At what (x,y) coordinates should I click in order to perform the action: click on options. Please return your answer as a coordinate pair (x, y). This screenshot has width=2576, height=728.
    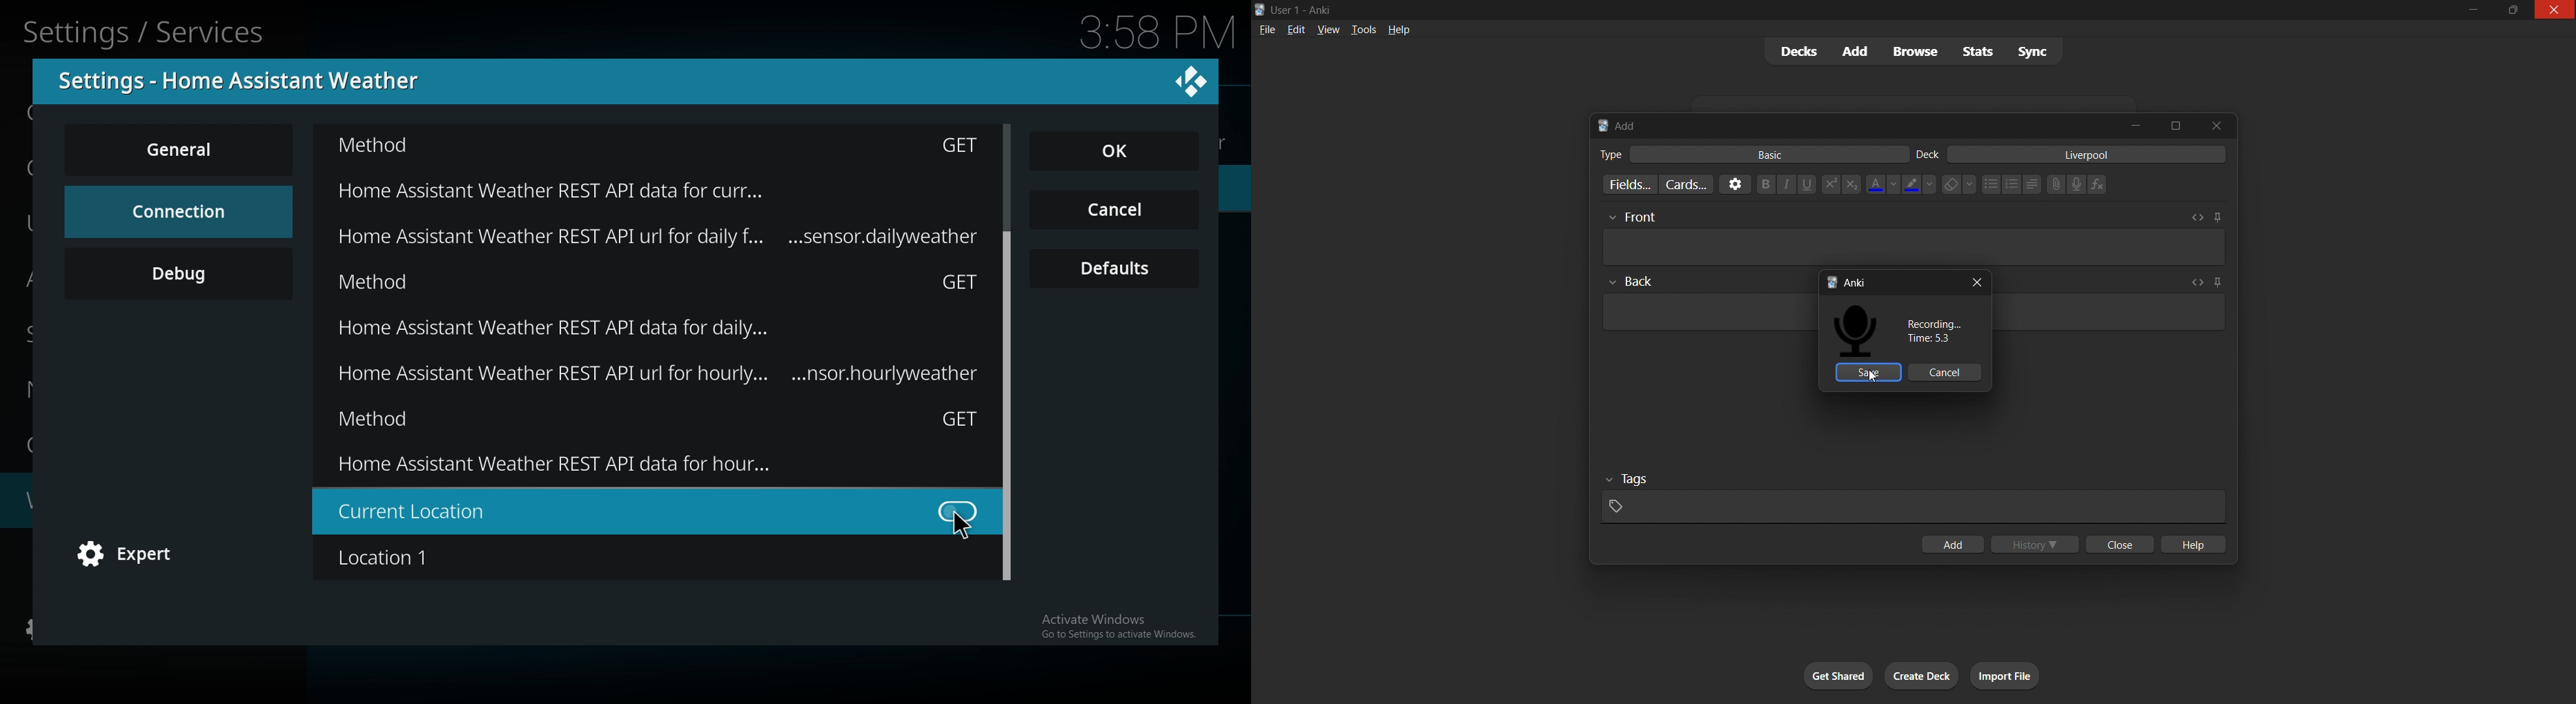
    Looking at the image, I should click on (1731, 184).